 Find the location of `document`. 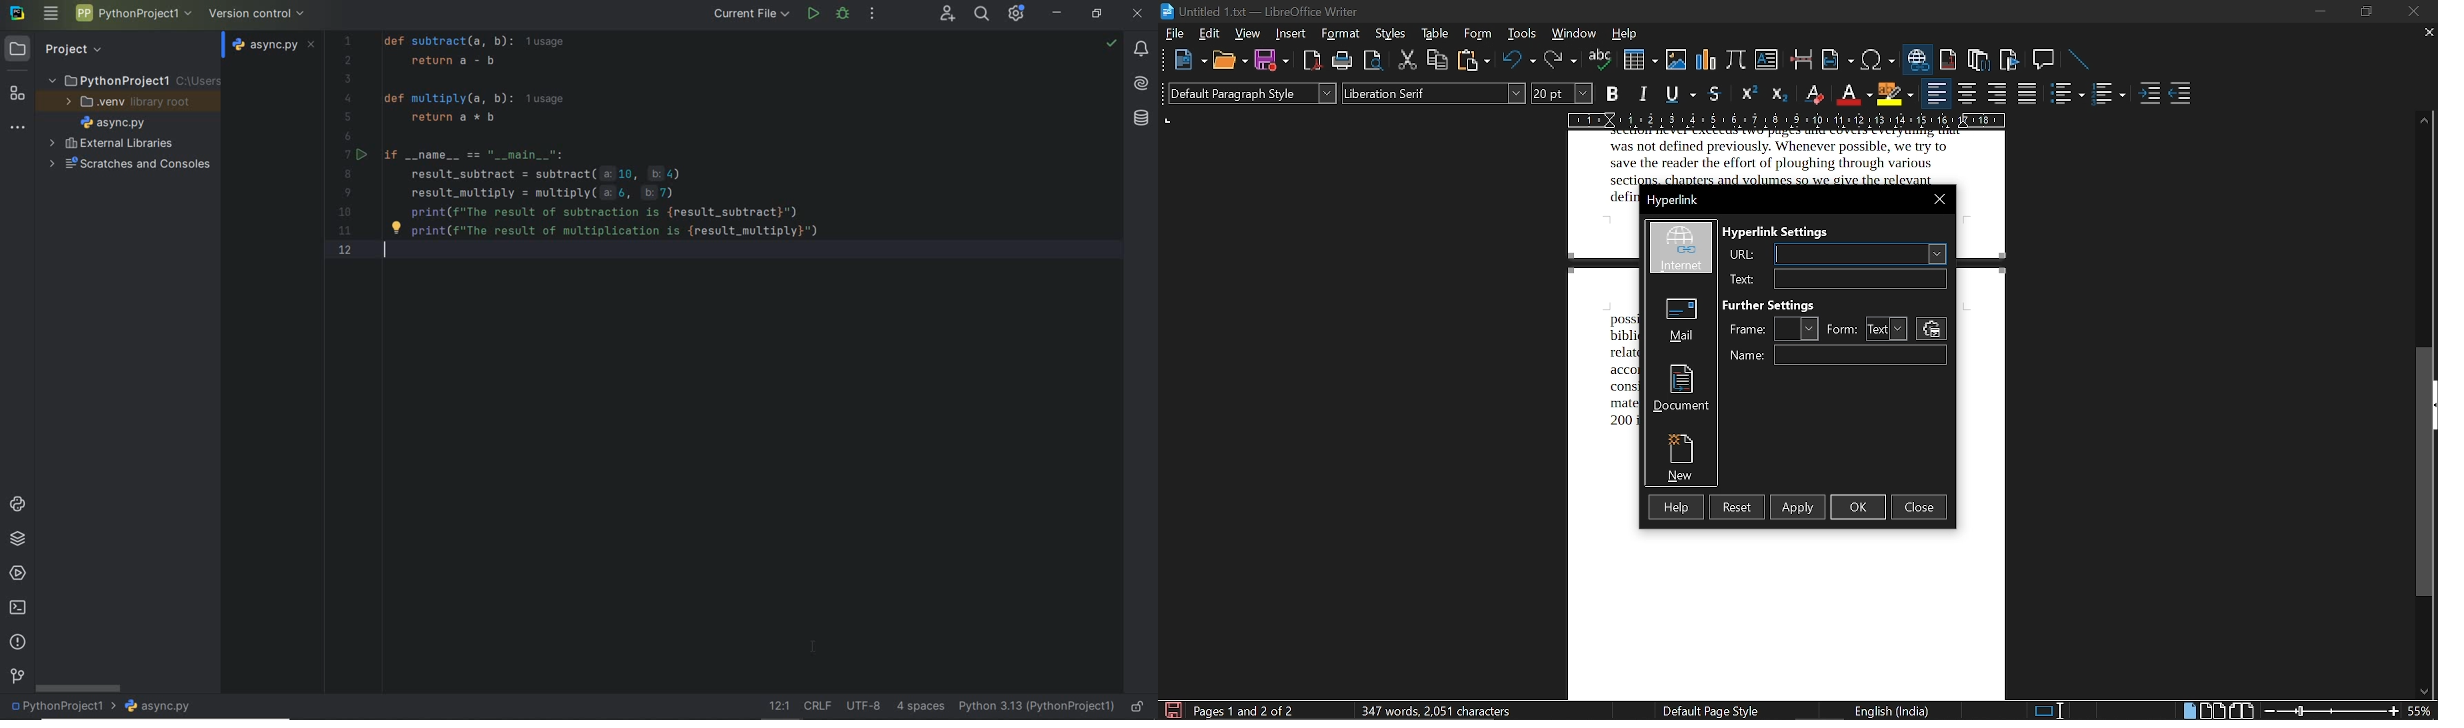

document is located at coordinates (1679, 390).